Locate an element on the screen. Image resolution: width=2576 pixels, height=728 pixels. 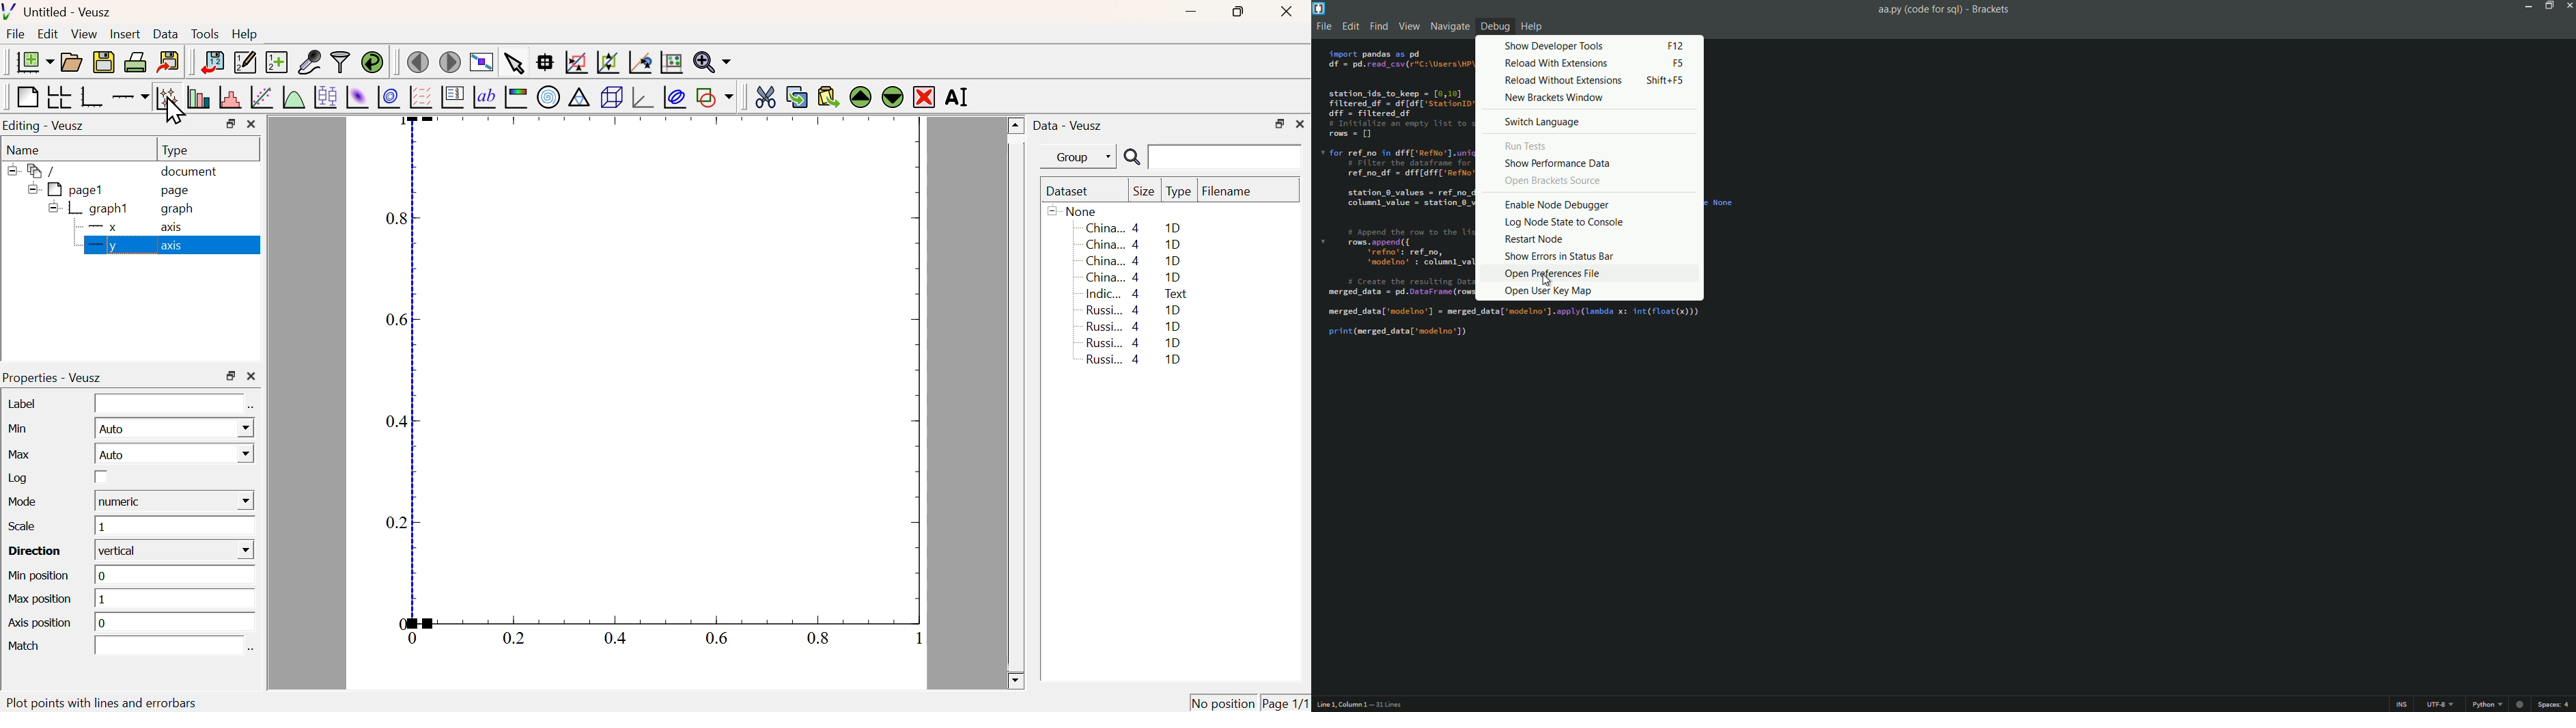
maximize is located at coordinates (2548, 6).